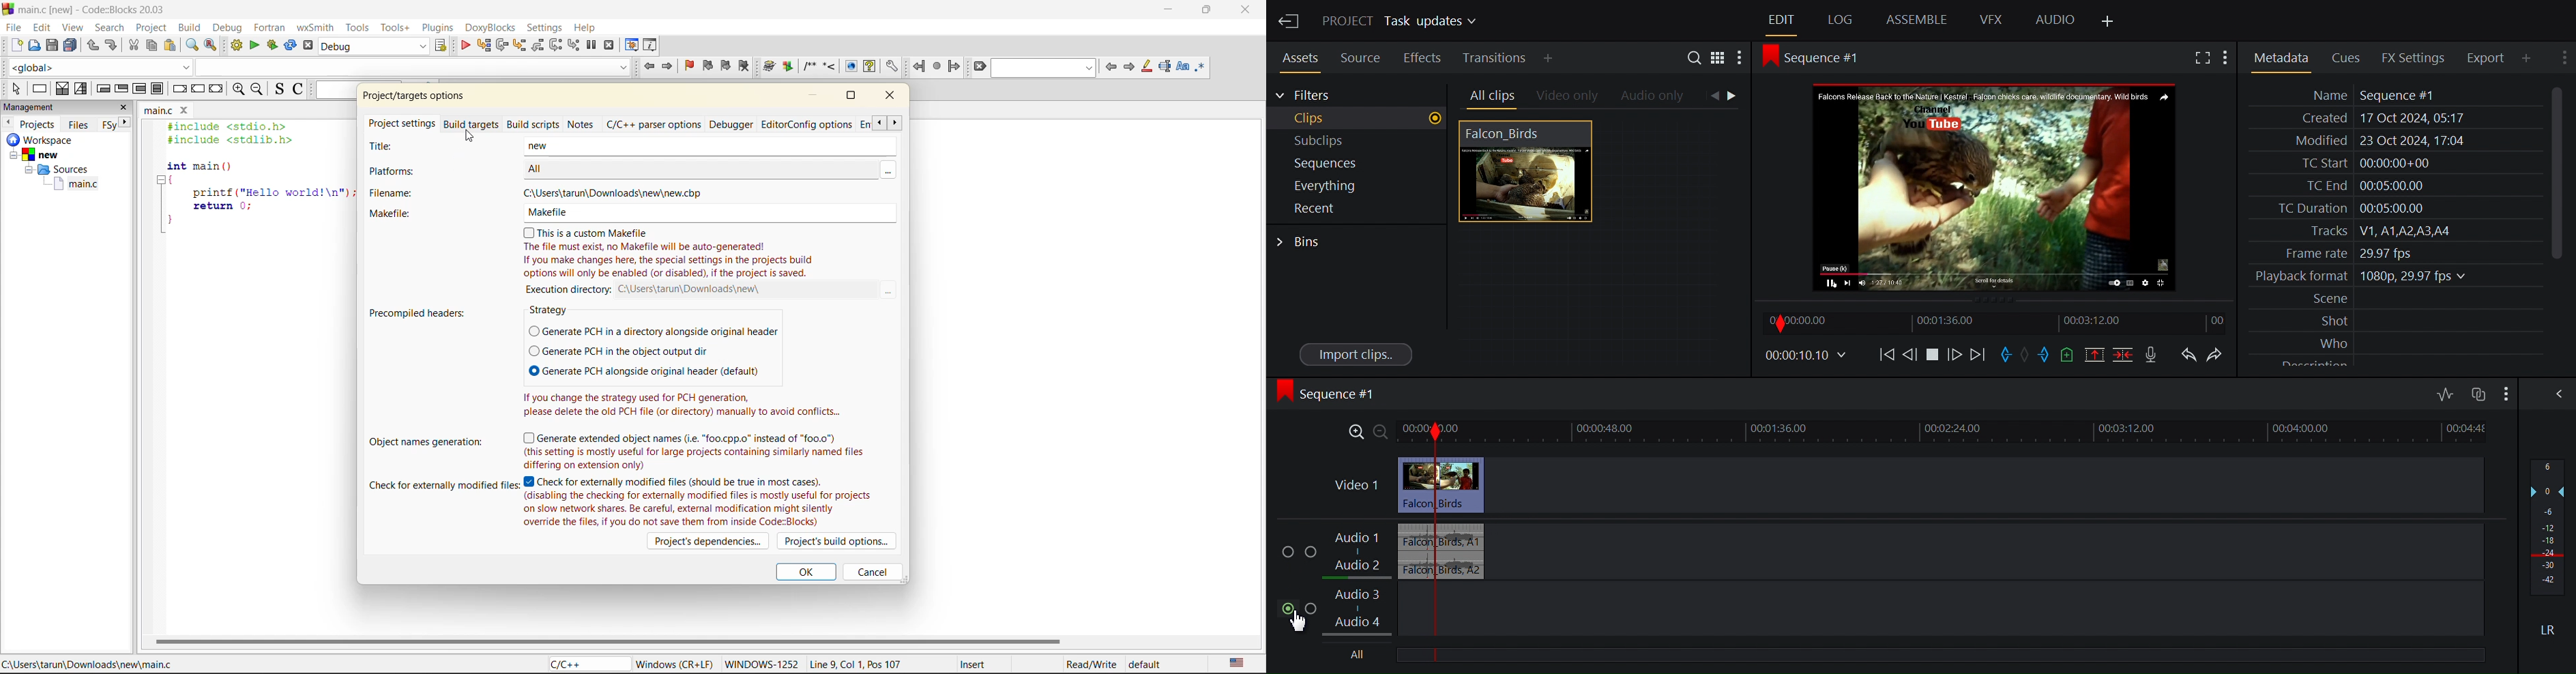 The width and height of the screenshot is (2576, 700). Describe the element at coordinates (2095, 355) in the screenshot. I see `Remove the marked section` at that location.